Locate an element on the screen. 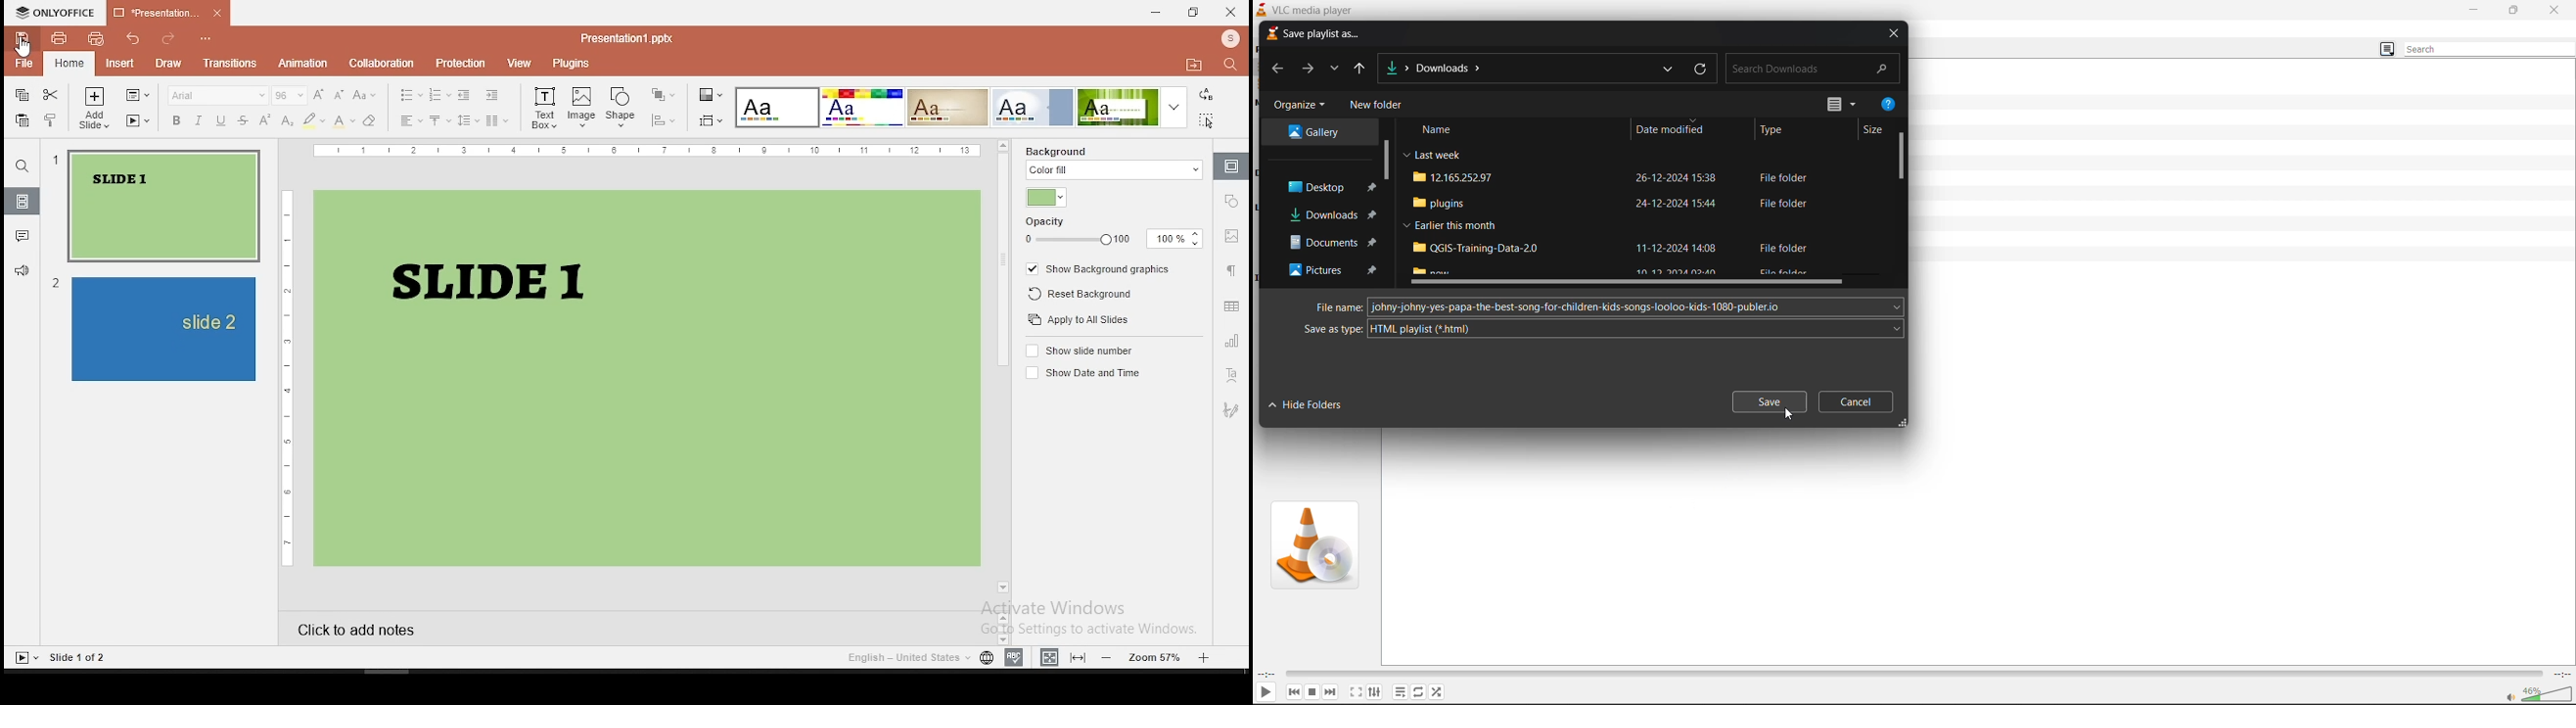 The width and height of the screenshot is (2576, 728). file name , date modified and type is located at coordinates (1636, 224).